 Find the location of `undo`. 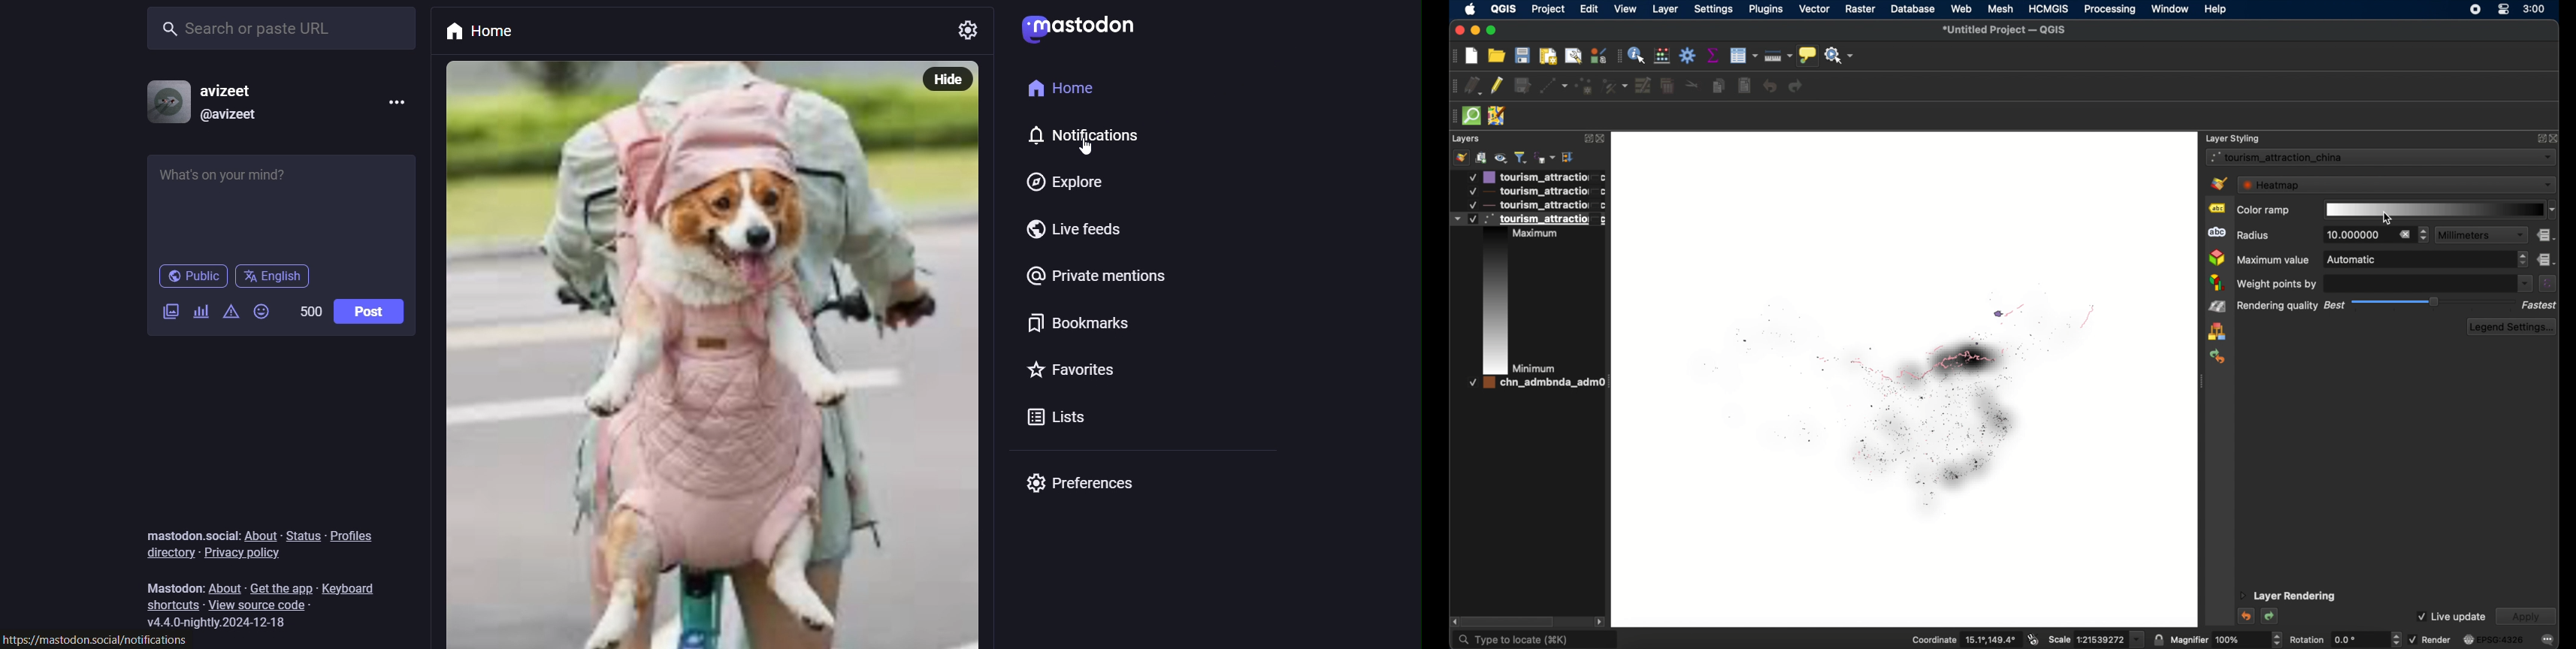

undo is located at coordinates (1770, 87).